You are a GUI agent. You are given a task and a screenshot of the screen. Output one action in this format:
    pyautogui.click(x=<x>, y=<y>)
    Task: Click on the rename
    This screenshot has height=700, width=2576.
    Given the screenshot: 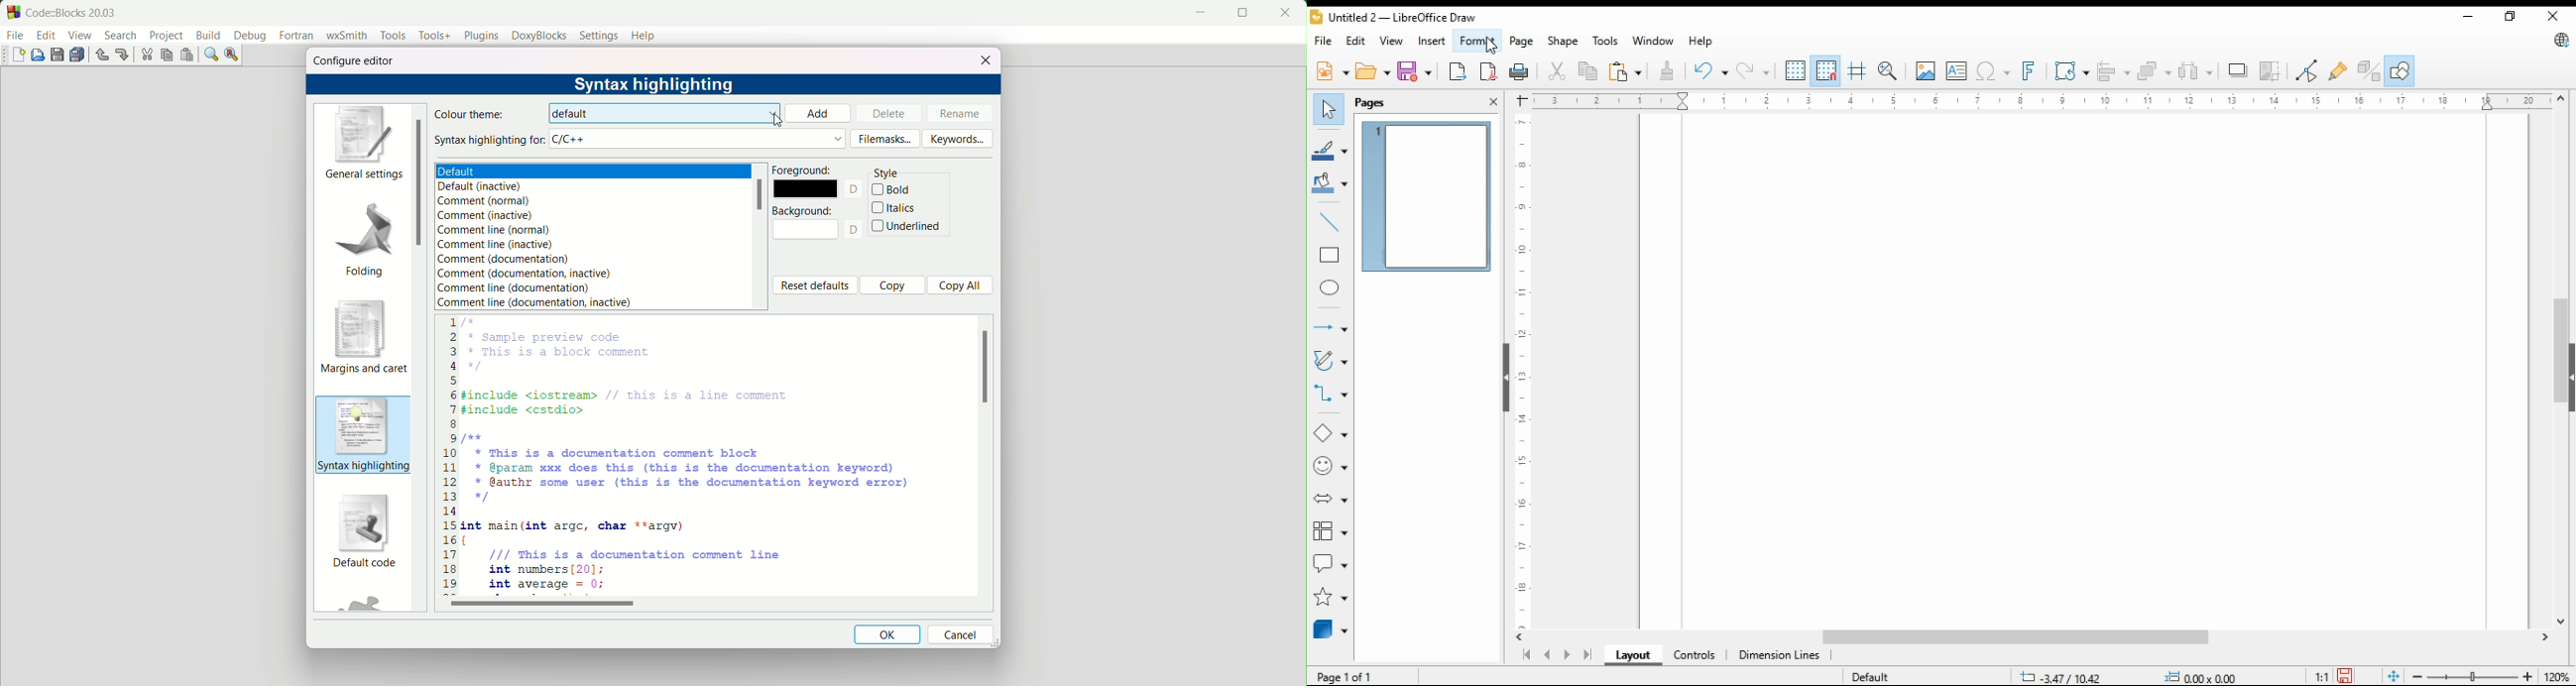 What is the action you would take?
    pyautogui.click(x=957, y=112)
    